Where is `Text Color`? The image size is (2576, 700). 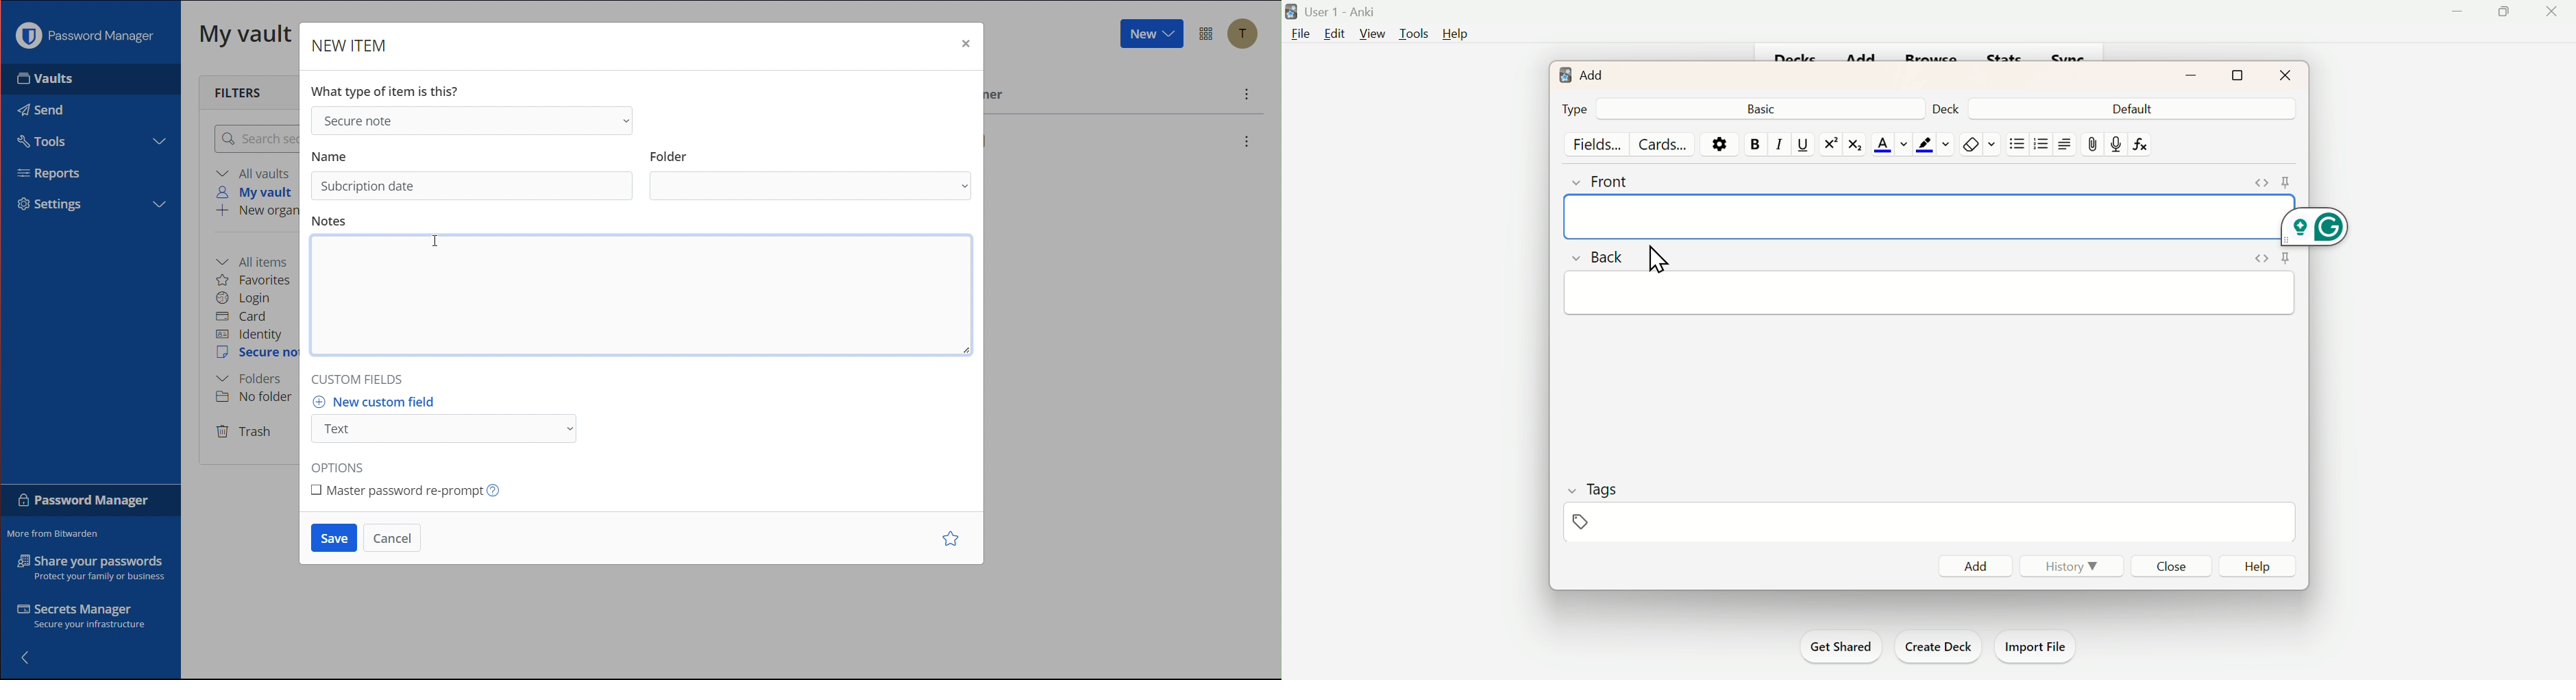 Text Color is located at coordinates (1893, 142).